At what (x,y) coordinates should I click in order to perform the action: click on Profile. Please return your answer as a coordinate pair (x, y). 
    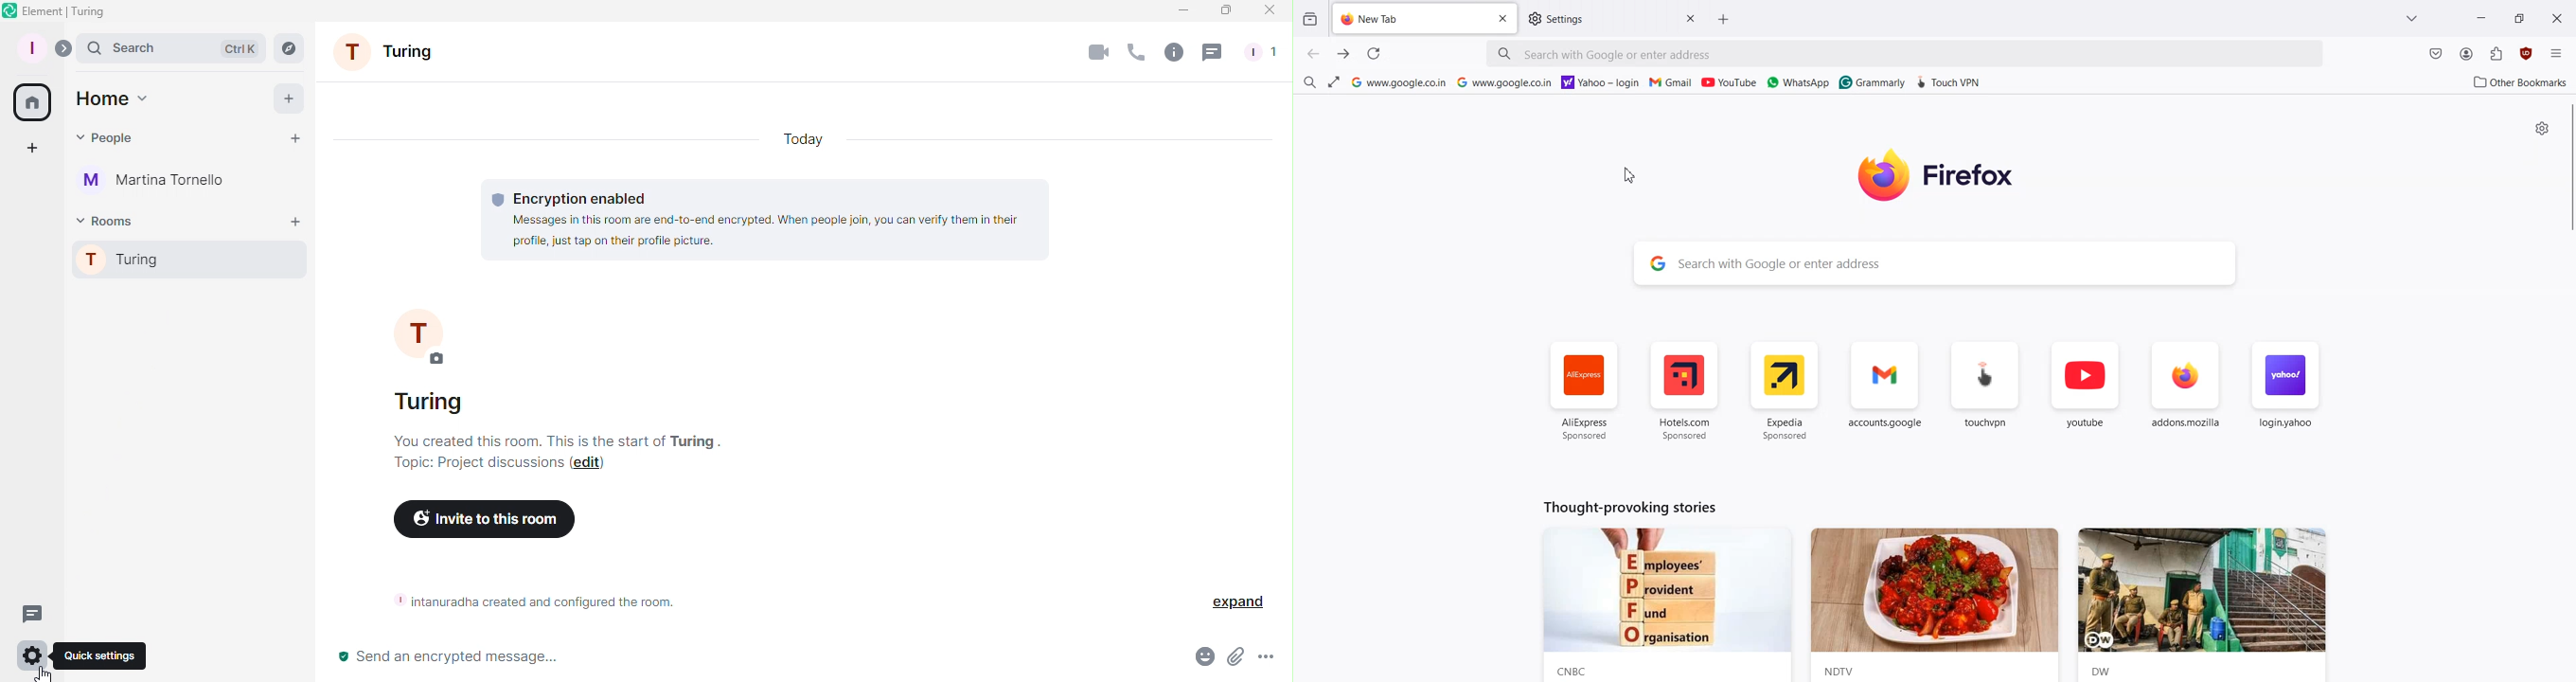
    Looking at the image, I should click on (32, 49).